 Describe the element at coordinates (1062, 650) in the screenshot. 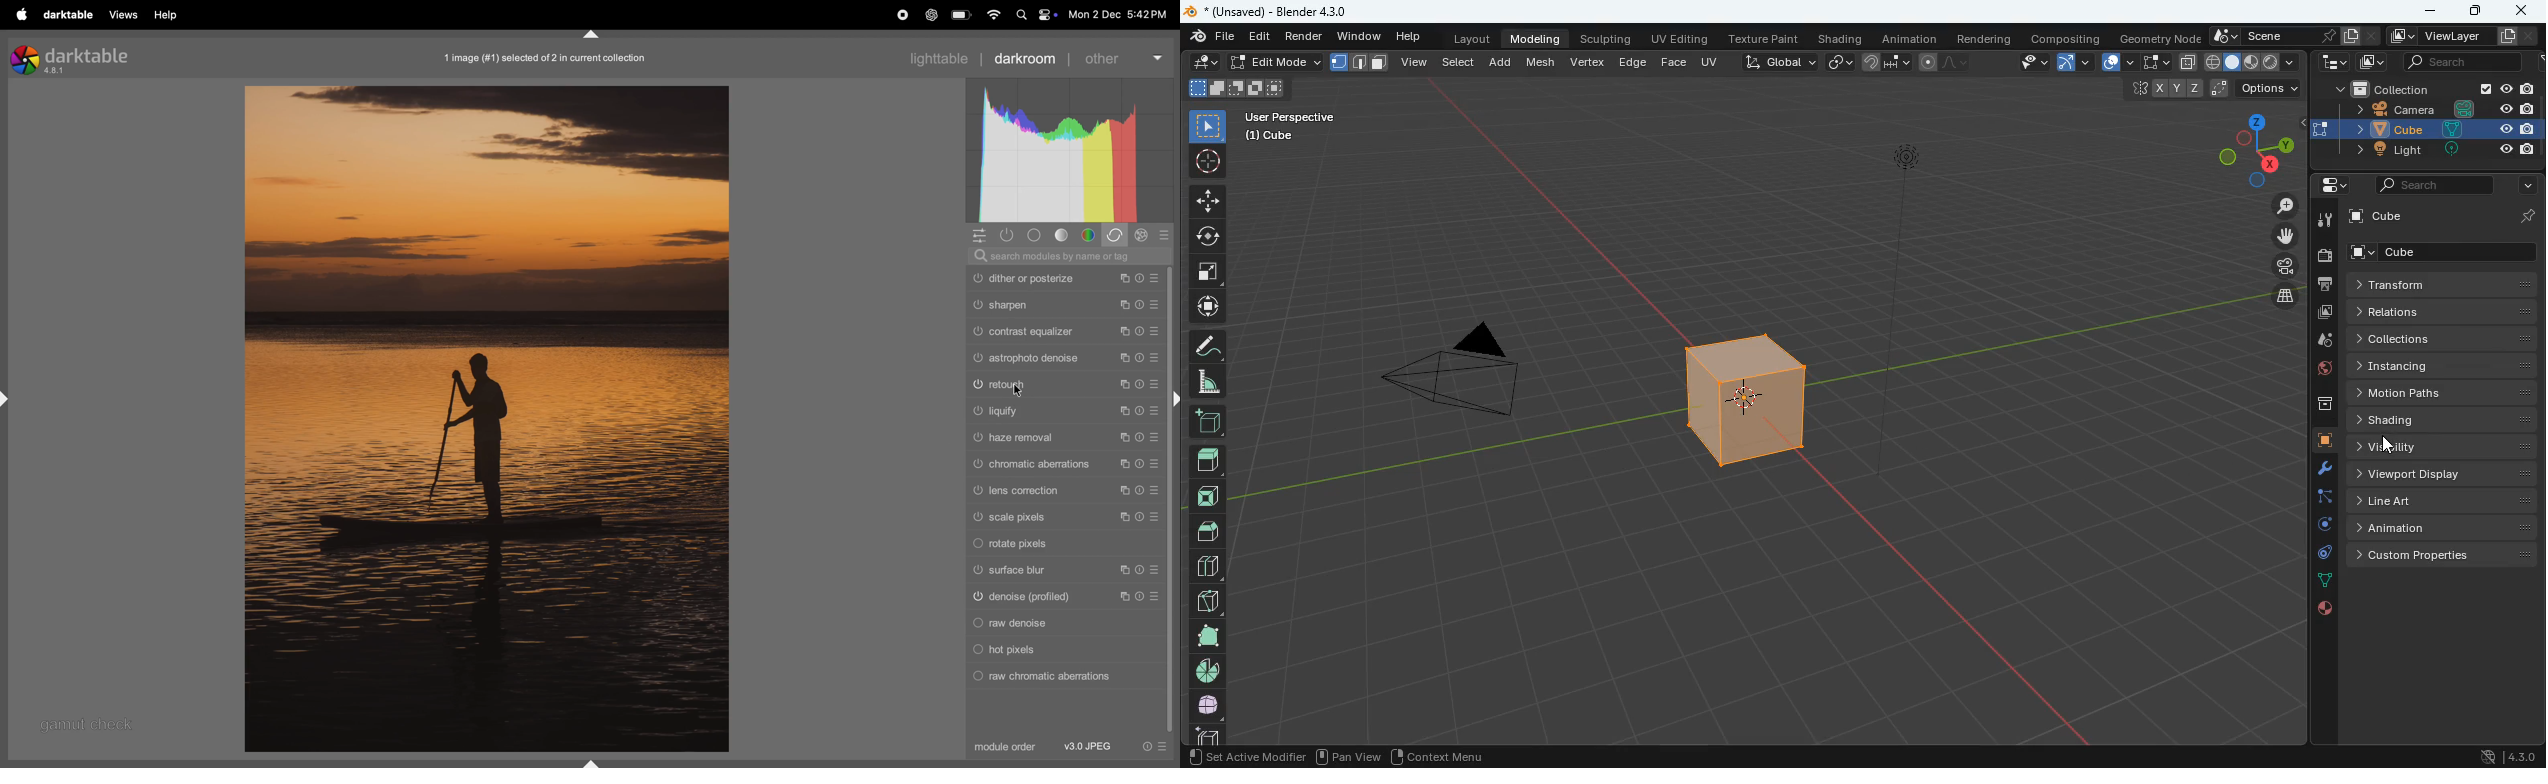

I see `hot pixels` at that location.